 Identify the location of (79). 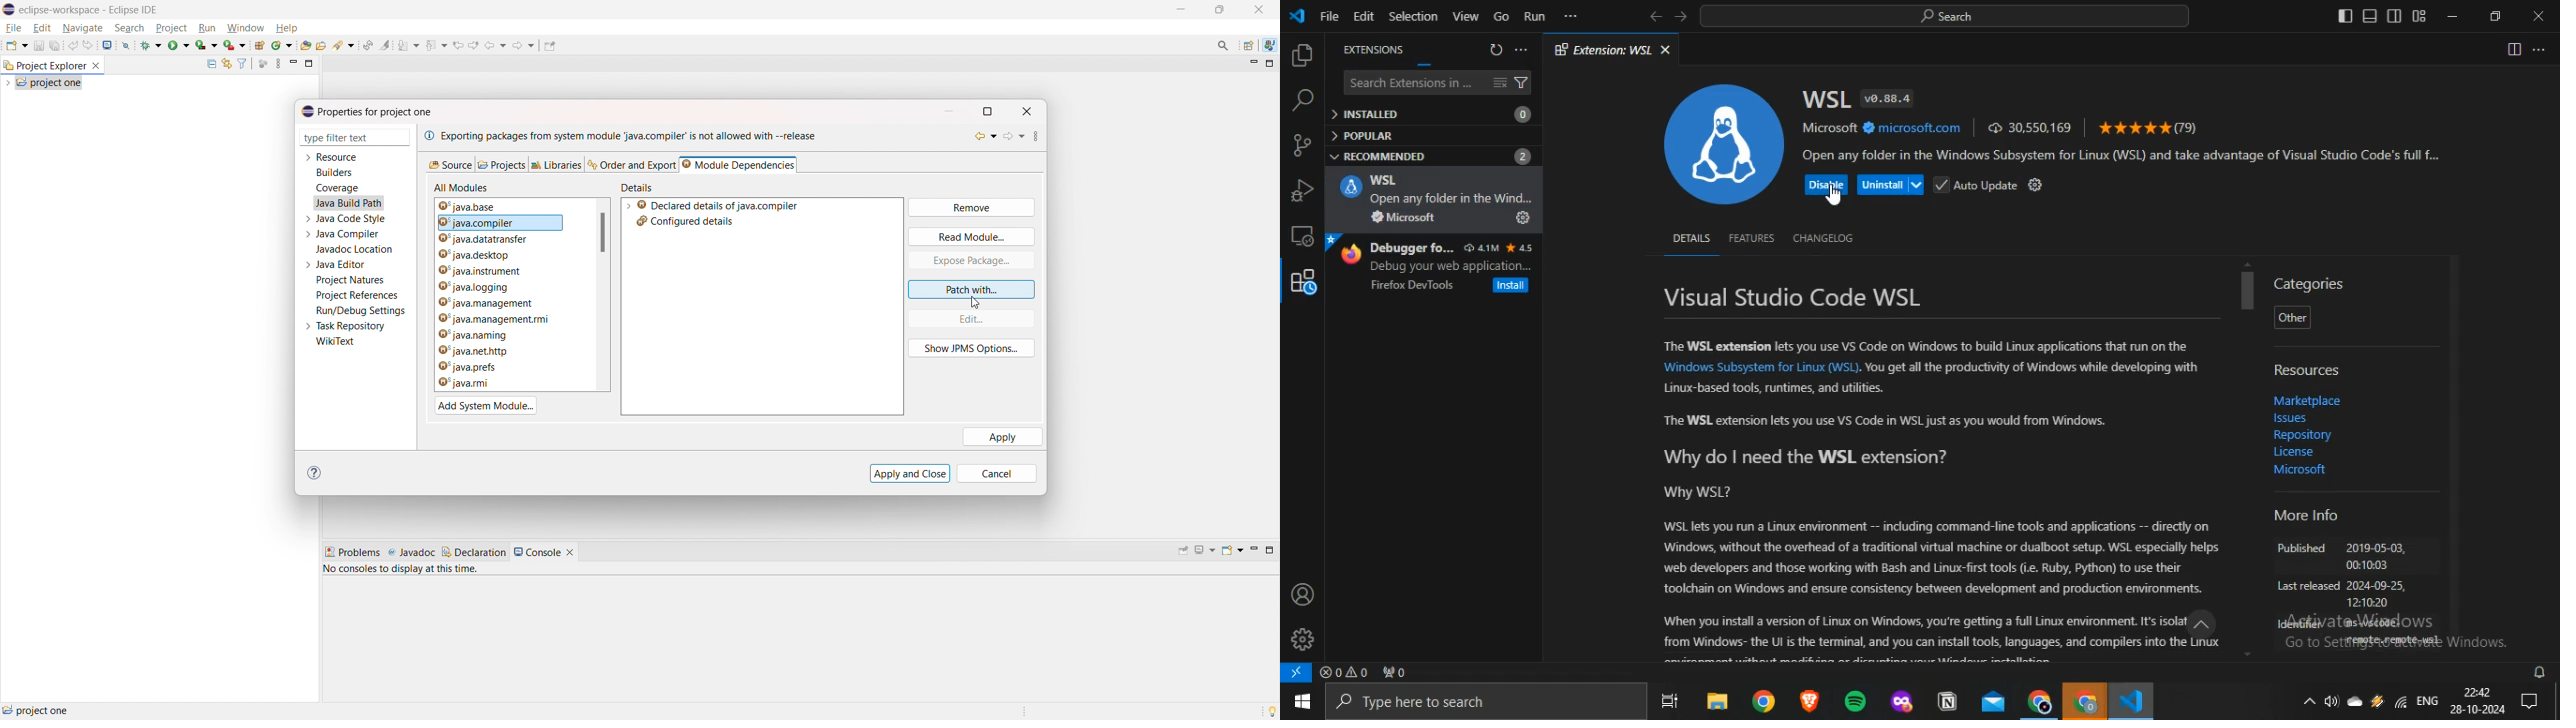
(2149, 127).